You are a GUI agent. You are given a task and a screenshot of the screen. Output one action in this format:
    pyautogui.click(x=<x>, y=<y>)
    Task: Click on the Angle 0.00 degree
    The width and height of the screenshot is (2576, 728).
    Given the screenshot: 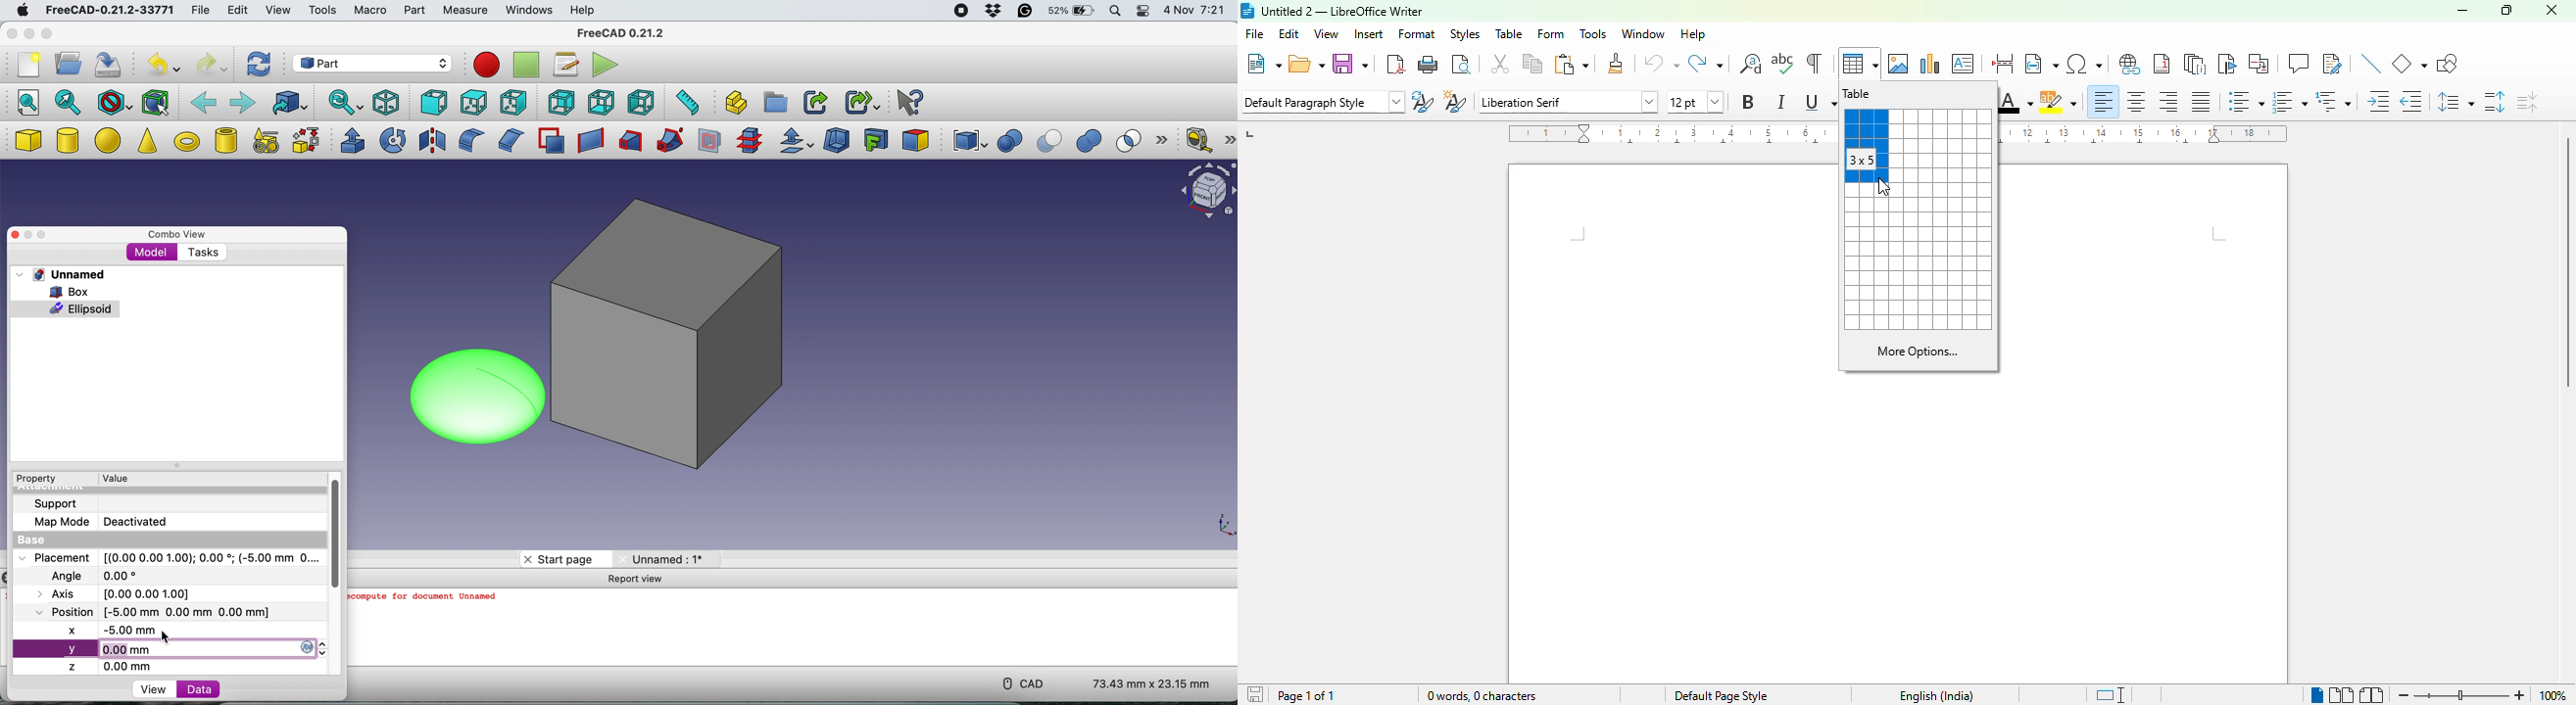 What is the action you would take?
    pyautogui.click(x=92, y=574)
    